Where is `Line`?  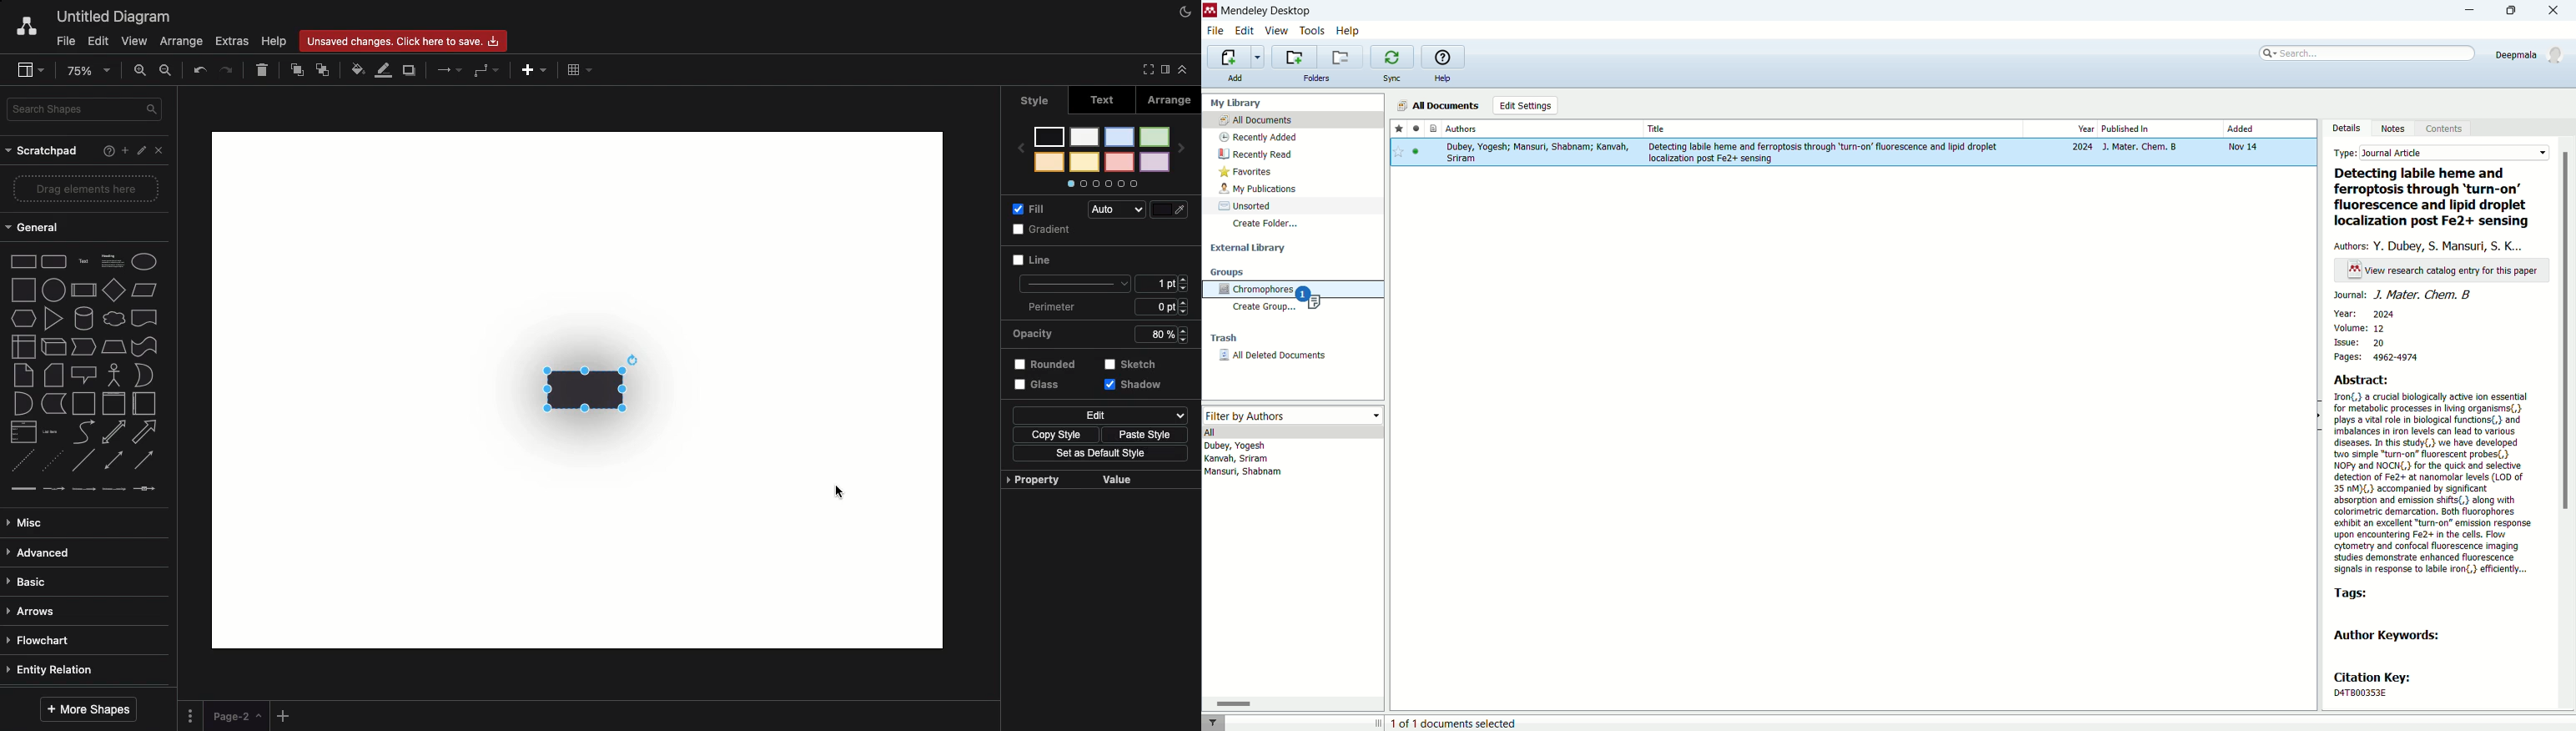 Line is located at coordinates (1038, 264).